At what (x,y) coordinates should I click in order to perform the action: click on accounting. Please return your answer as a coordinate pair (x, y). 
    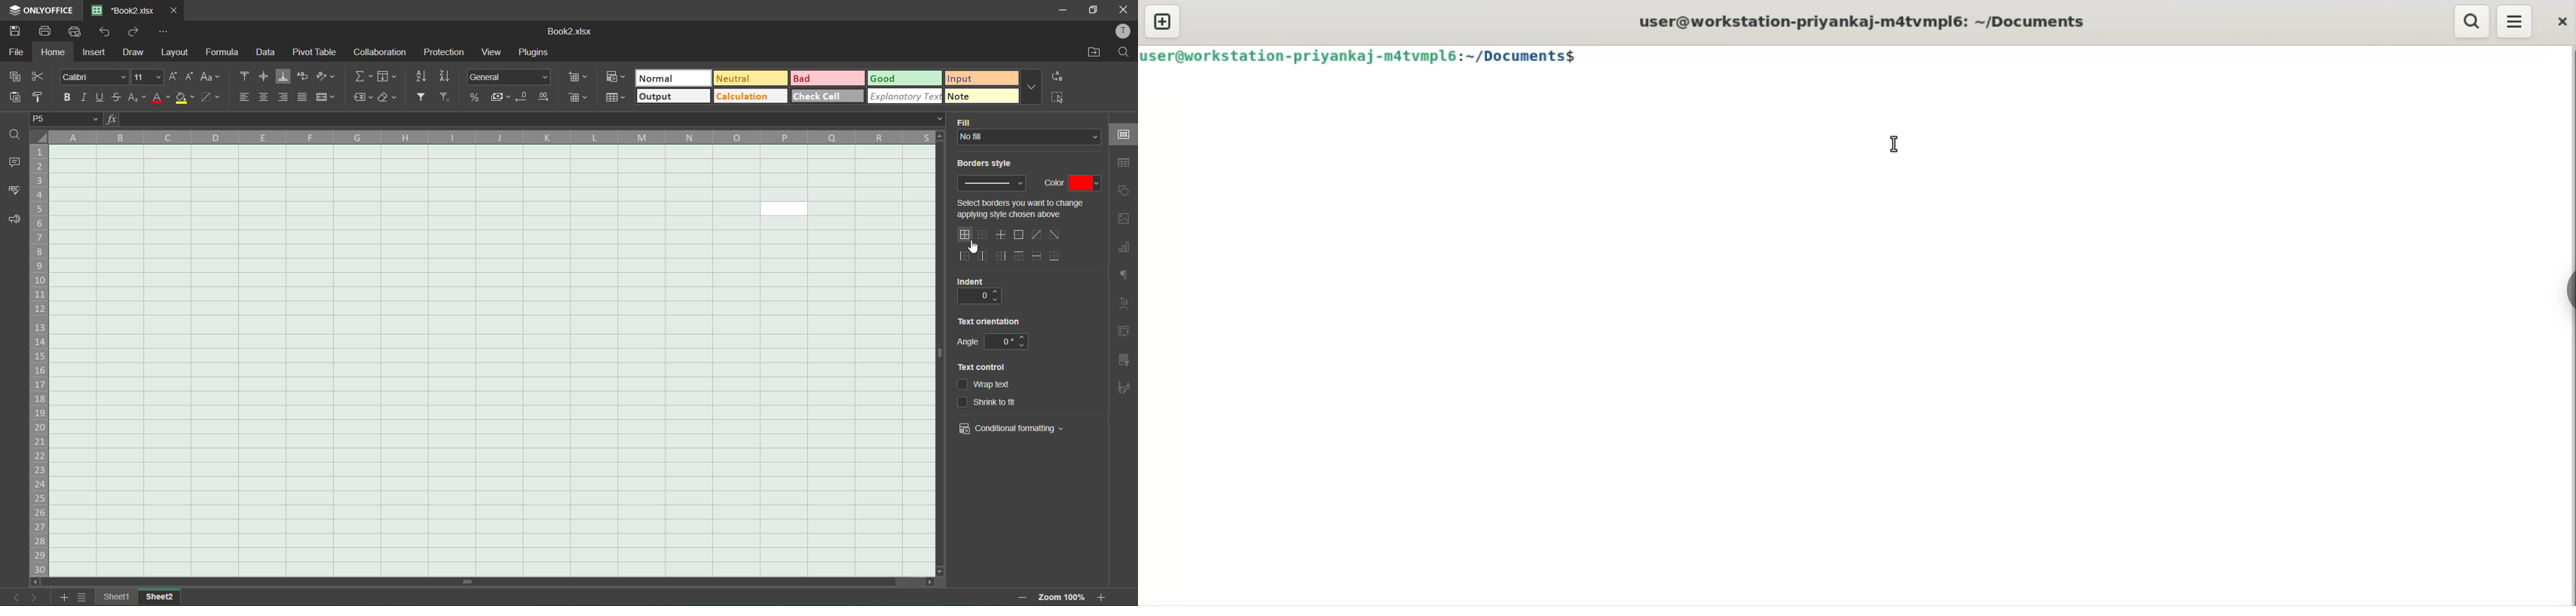
    Looking at the image, I should click on (499, 98).